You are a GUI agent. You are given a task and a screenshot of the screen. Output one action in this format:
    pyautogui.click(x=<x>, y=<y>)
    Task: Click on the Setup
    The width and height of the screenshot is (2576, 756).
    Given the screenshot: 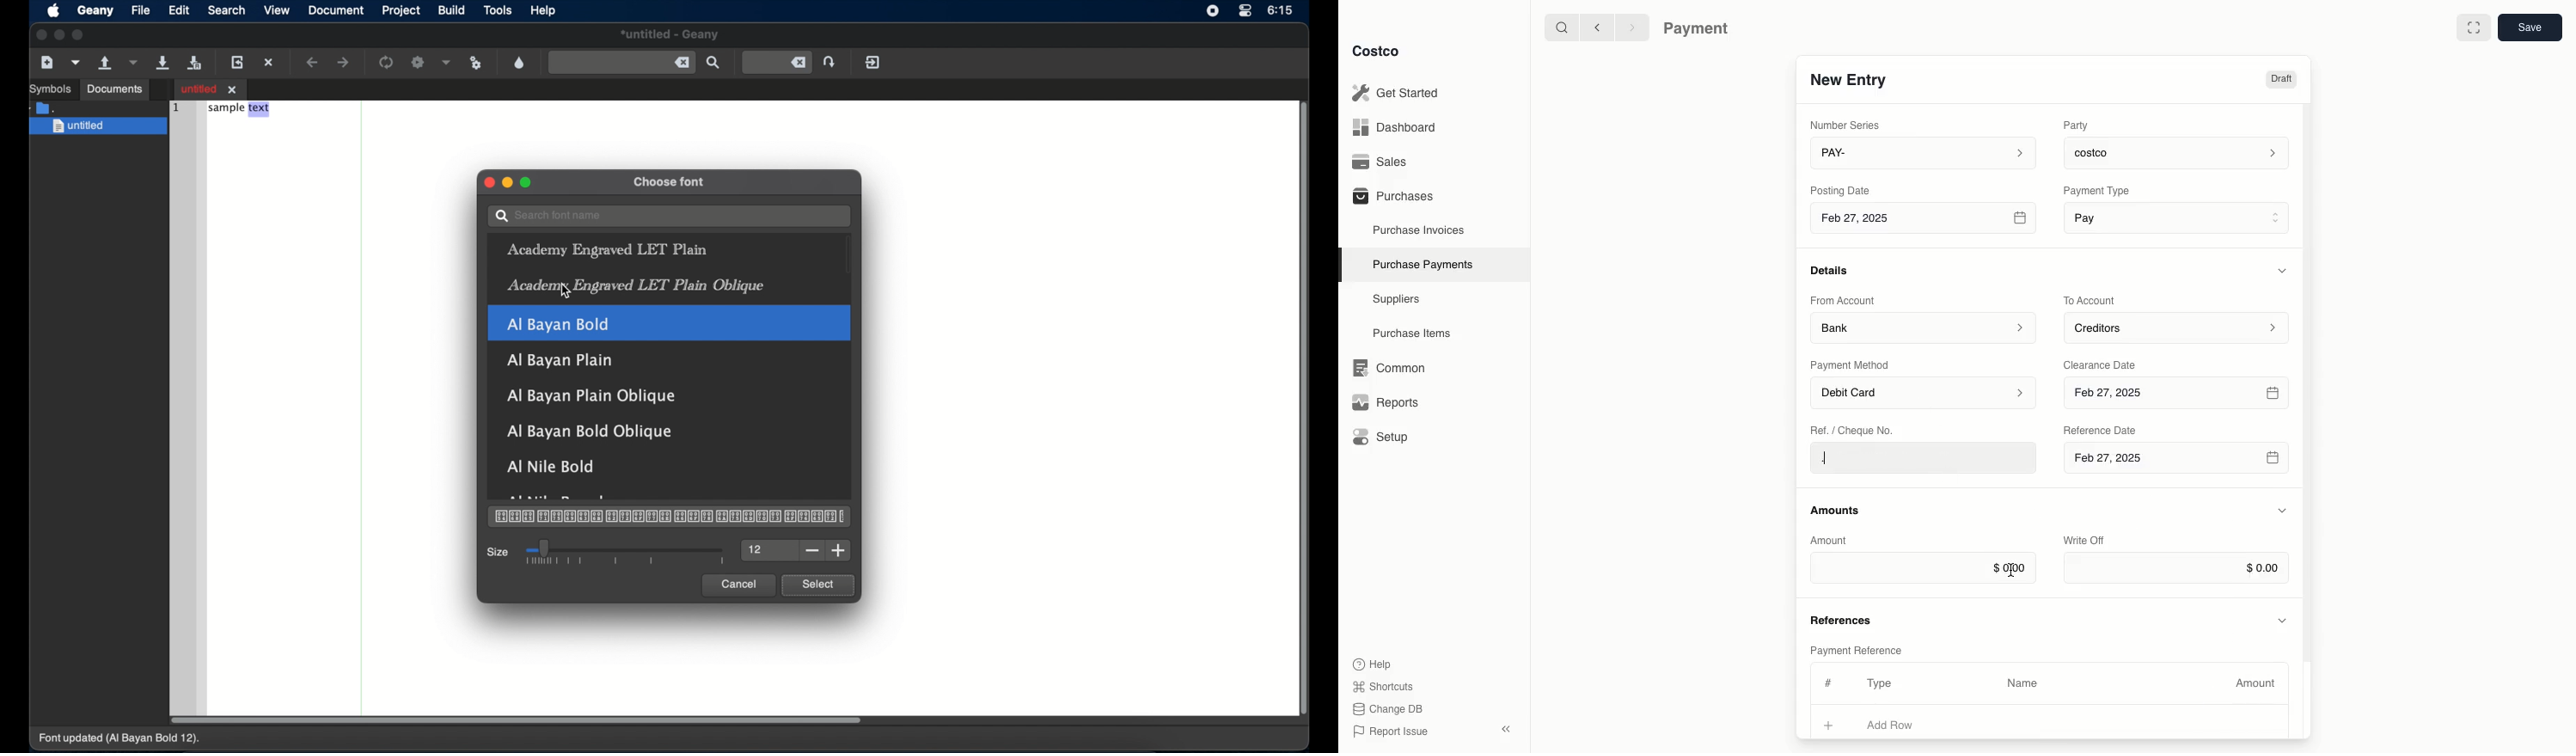 What is the action you would take?
    pyautogui.click(x=1386, y=438)
    